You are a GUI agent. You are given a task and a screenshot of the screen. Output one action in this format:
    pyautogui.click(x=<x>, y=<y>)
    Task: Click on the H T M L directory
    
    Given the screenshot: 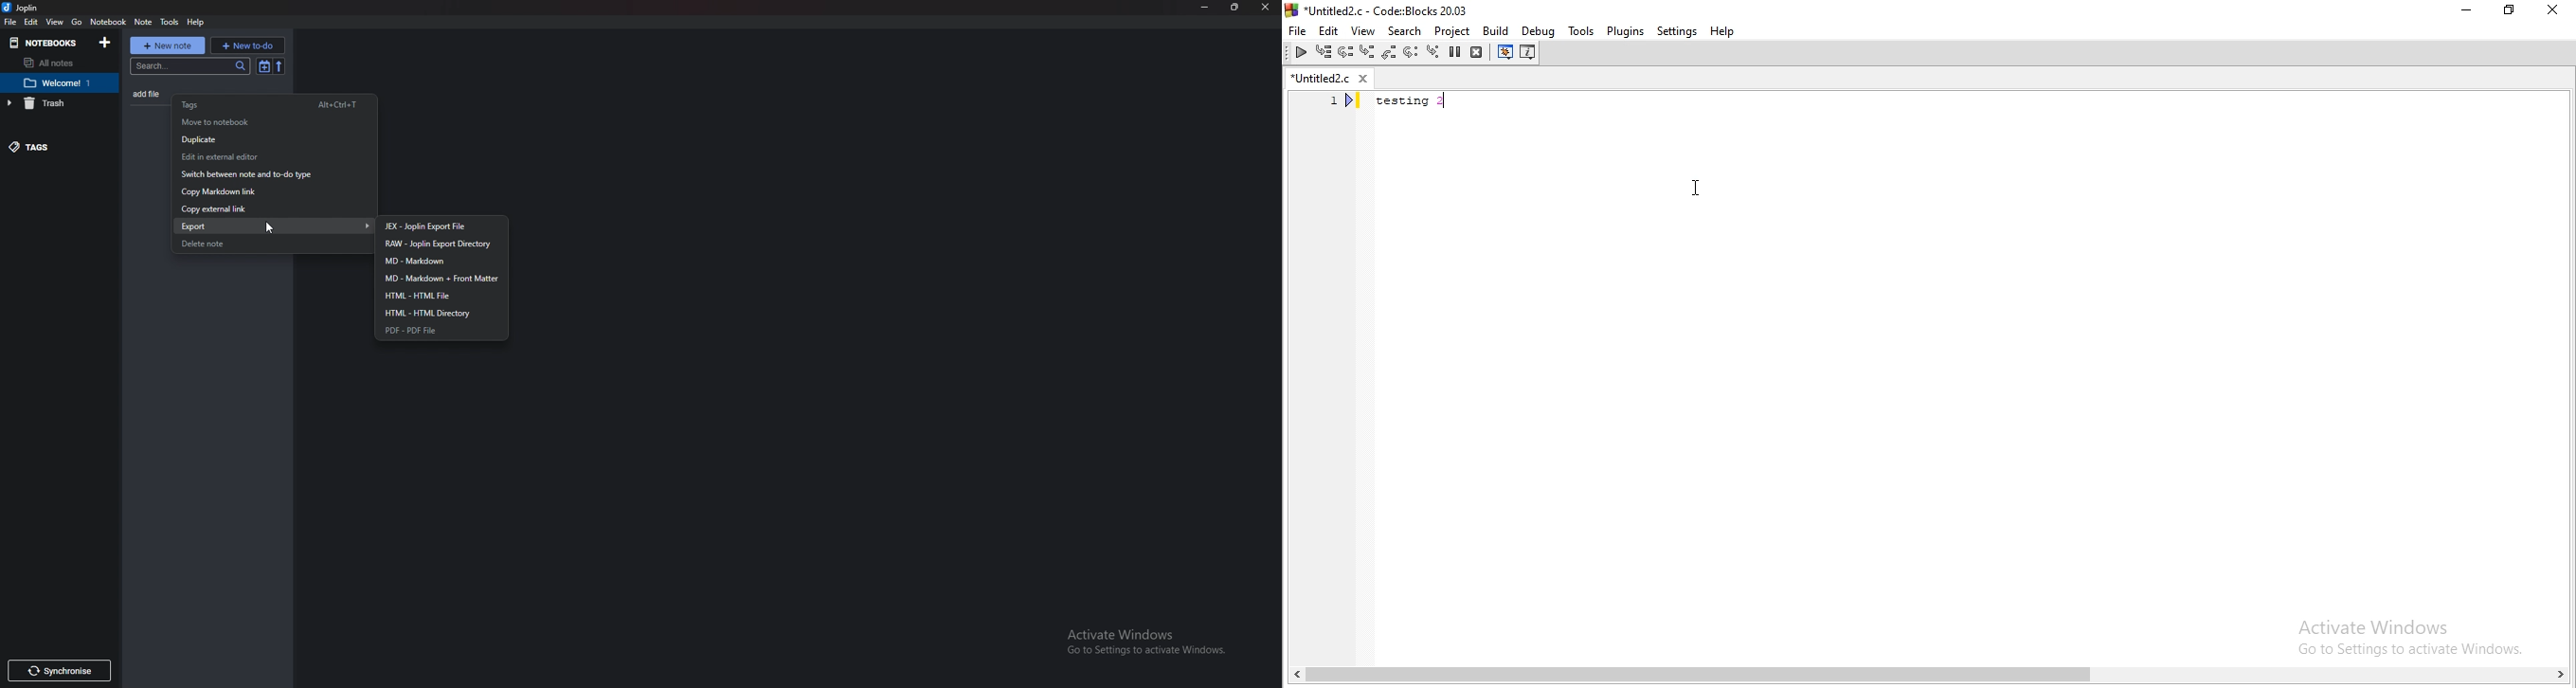 What is the action you would take?
    pyautogui.click(x=440, y=313)
    